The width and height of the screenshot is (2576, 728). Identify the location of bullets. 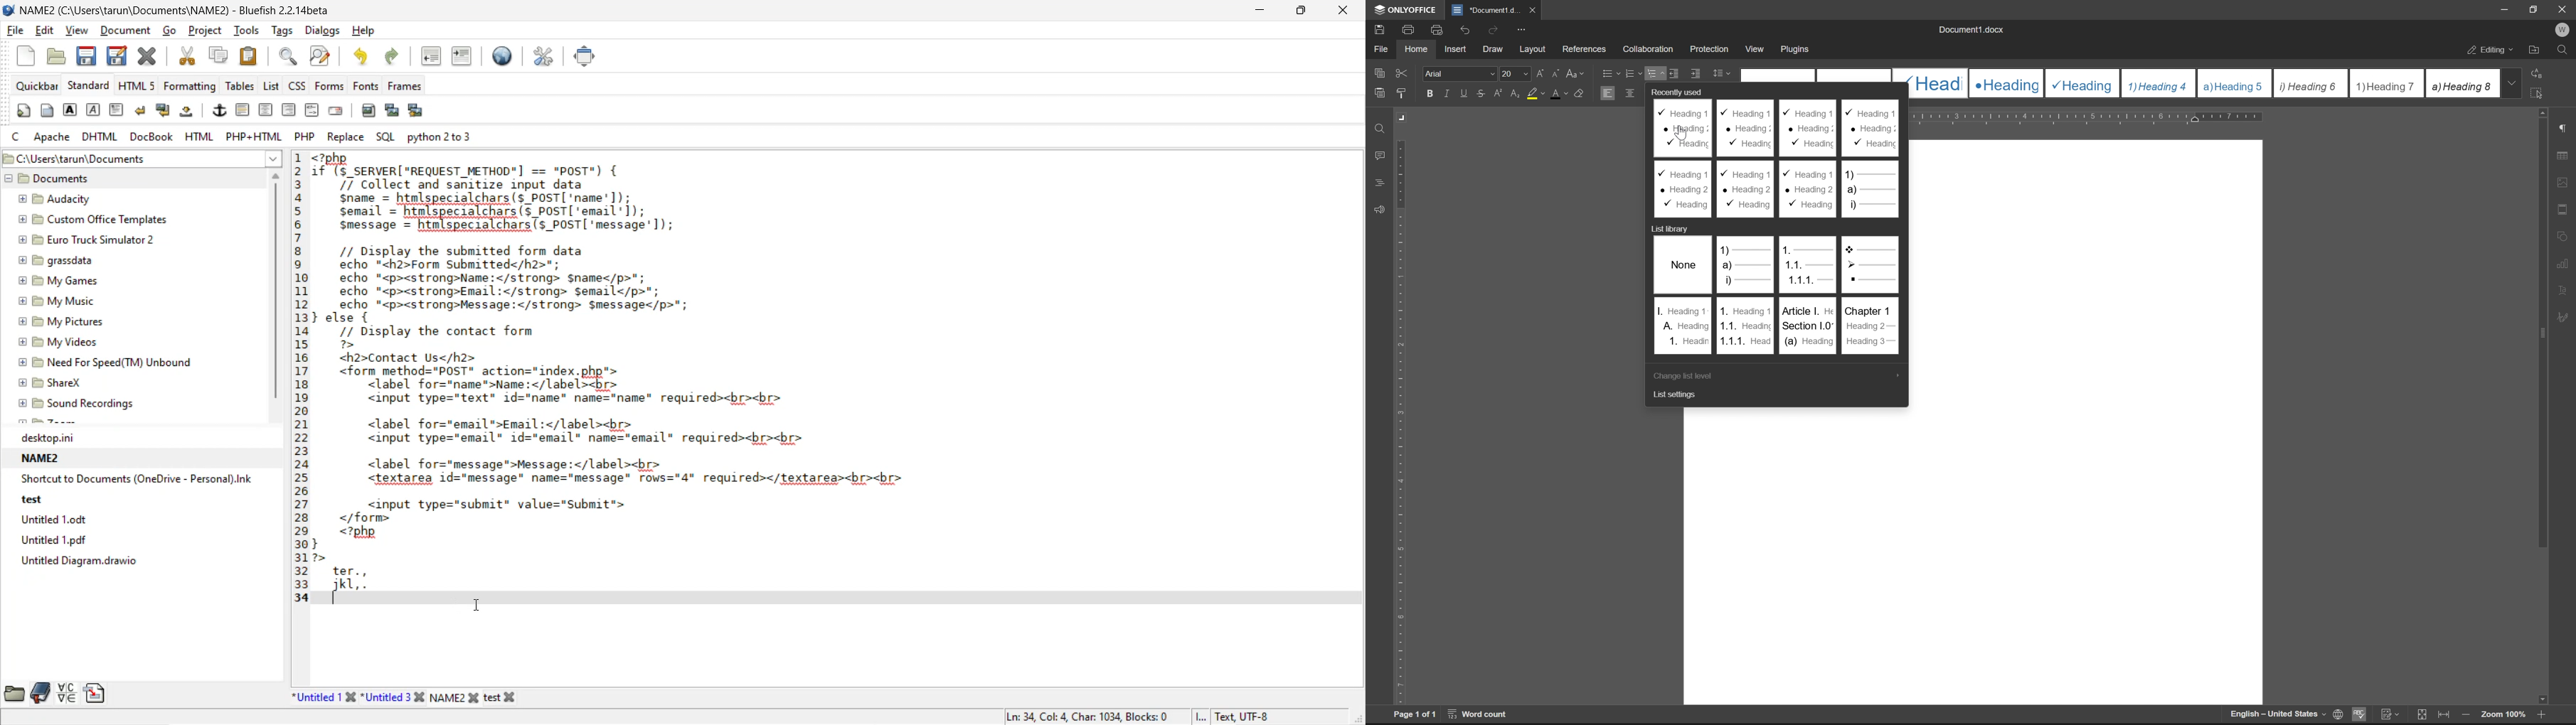
(1609, 72).